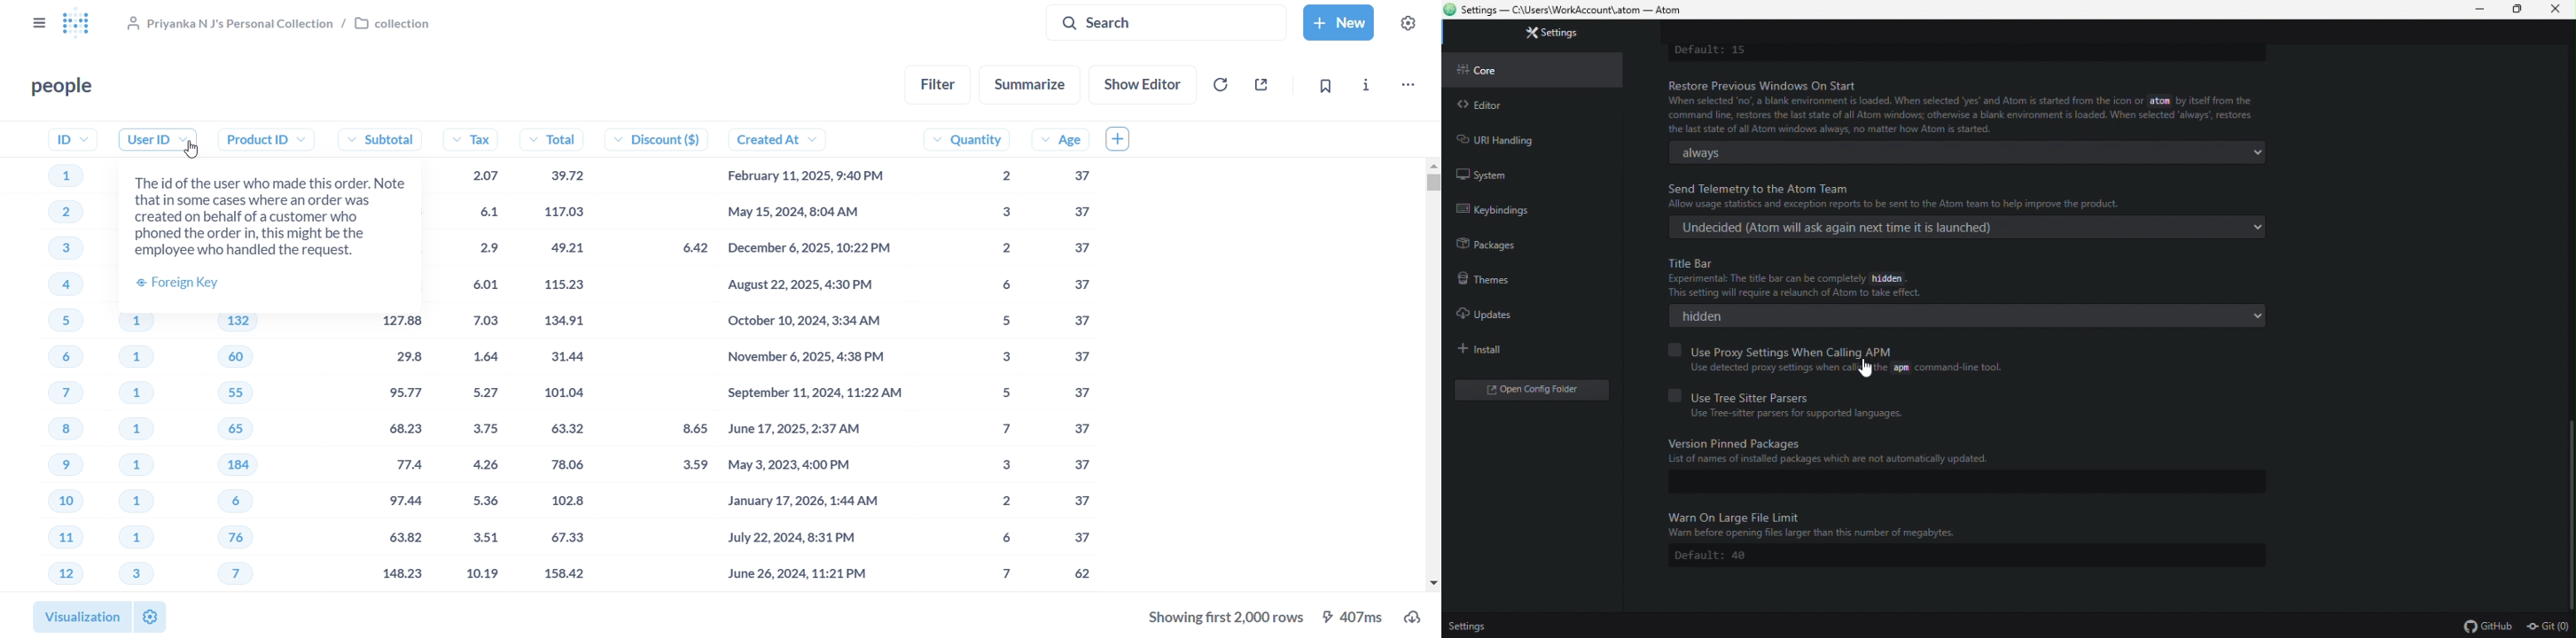 This screenshot has width=2576, height=644. What do you see at coordinates (565, 357) in the screenshot?
I see `total` at bounding box center [565, 357].